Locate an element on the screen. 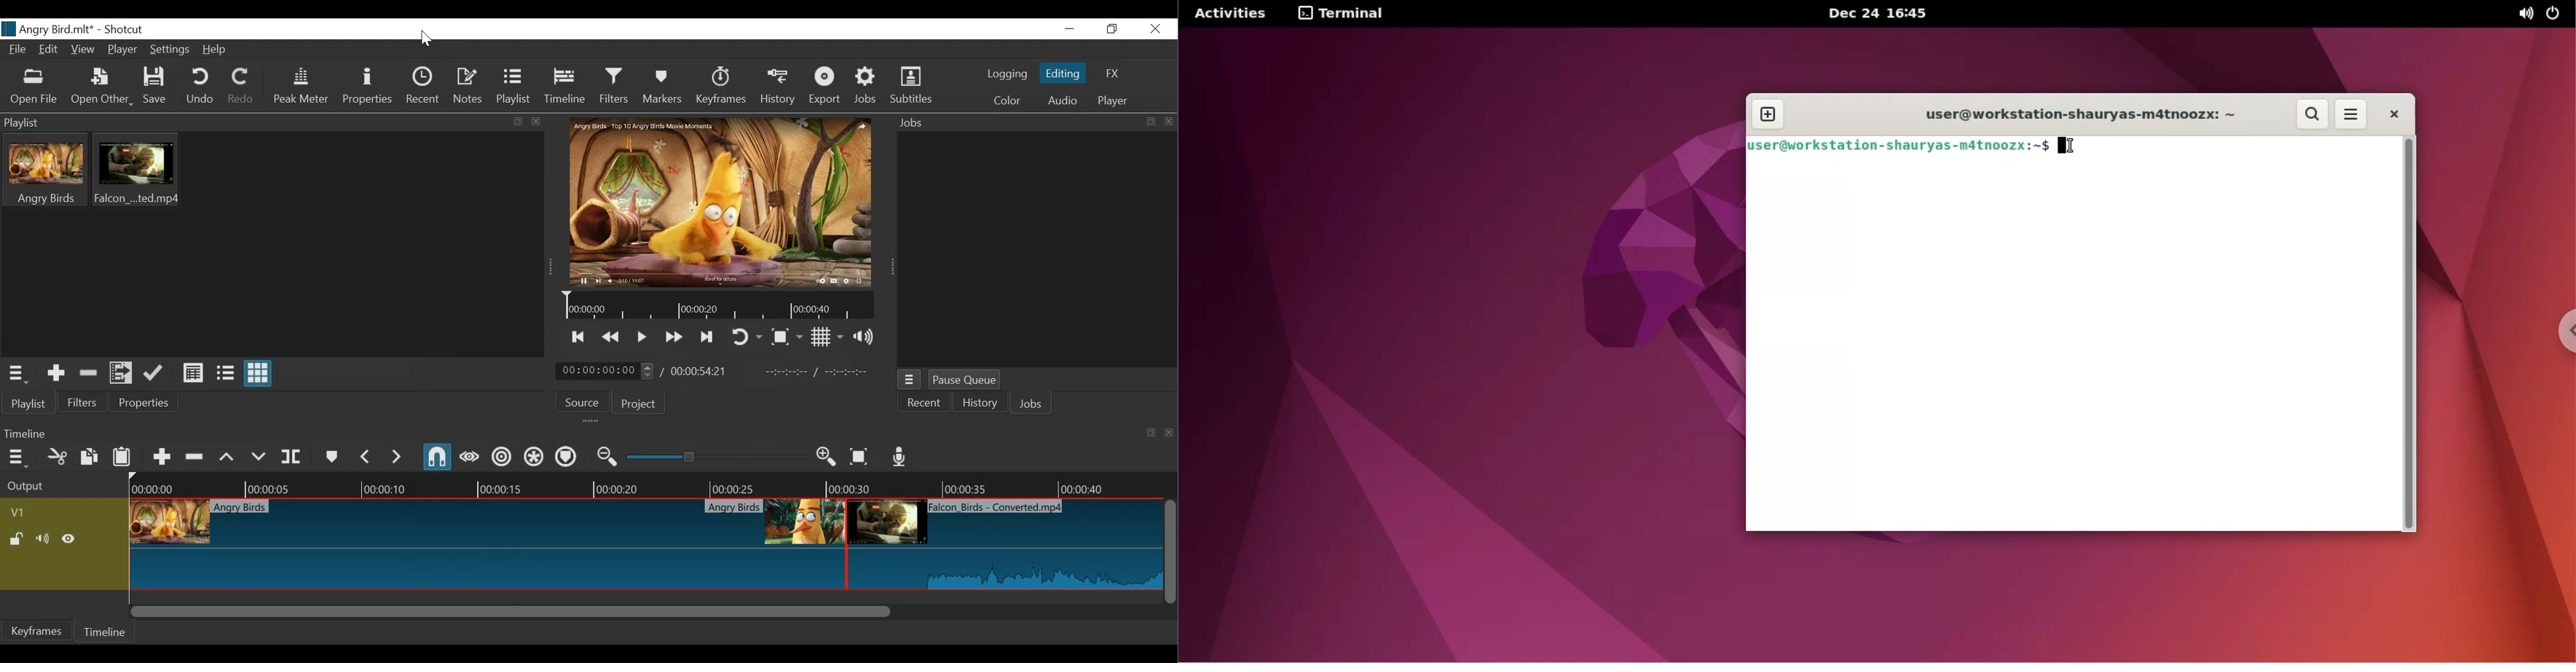 Image resolution: width=2576 pixels, height=672 pixels. Clip  is located at coordinates (1006, 545).